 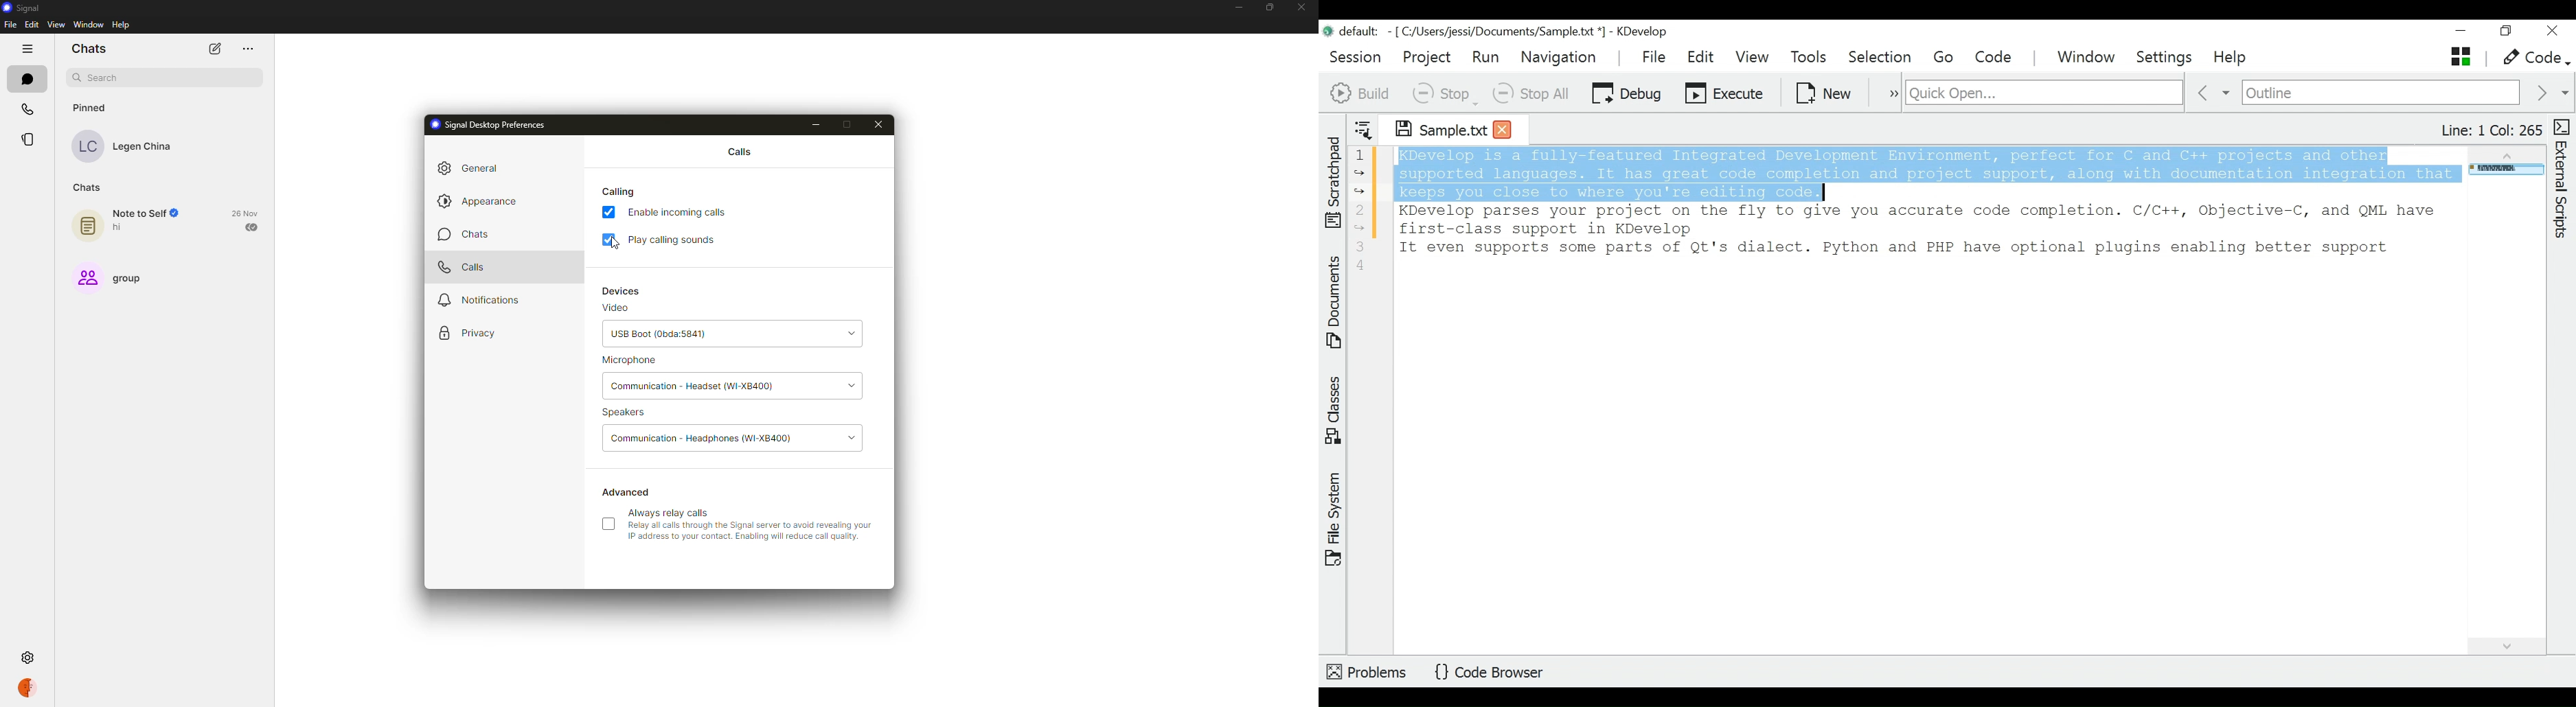 What do you see at coordinates (253, 227) in the screenshot?
I see `sent` at bounding box center [253, 227].